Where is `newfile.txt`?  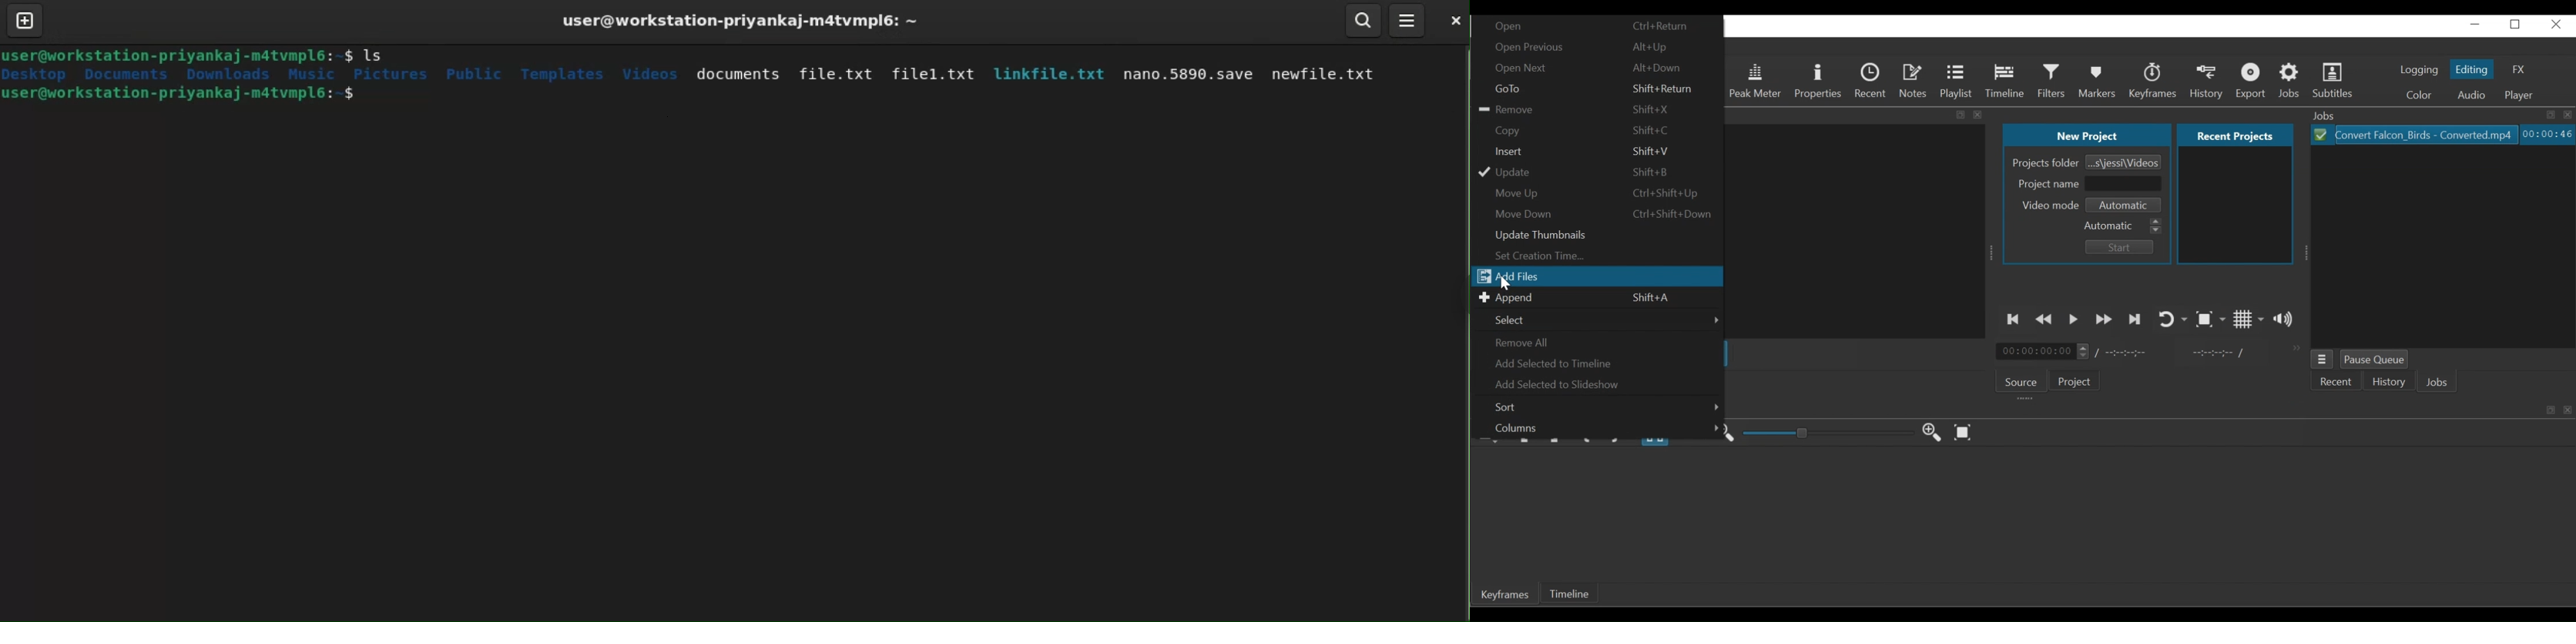
newfile.txt is located at coordinates (1327, 78).